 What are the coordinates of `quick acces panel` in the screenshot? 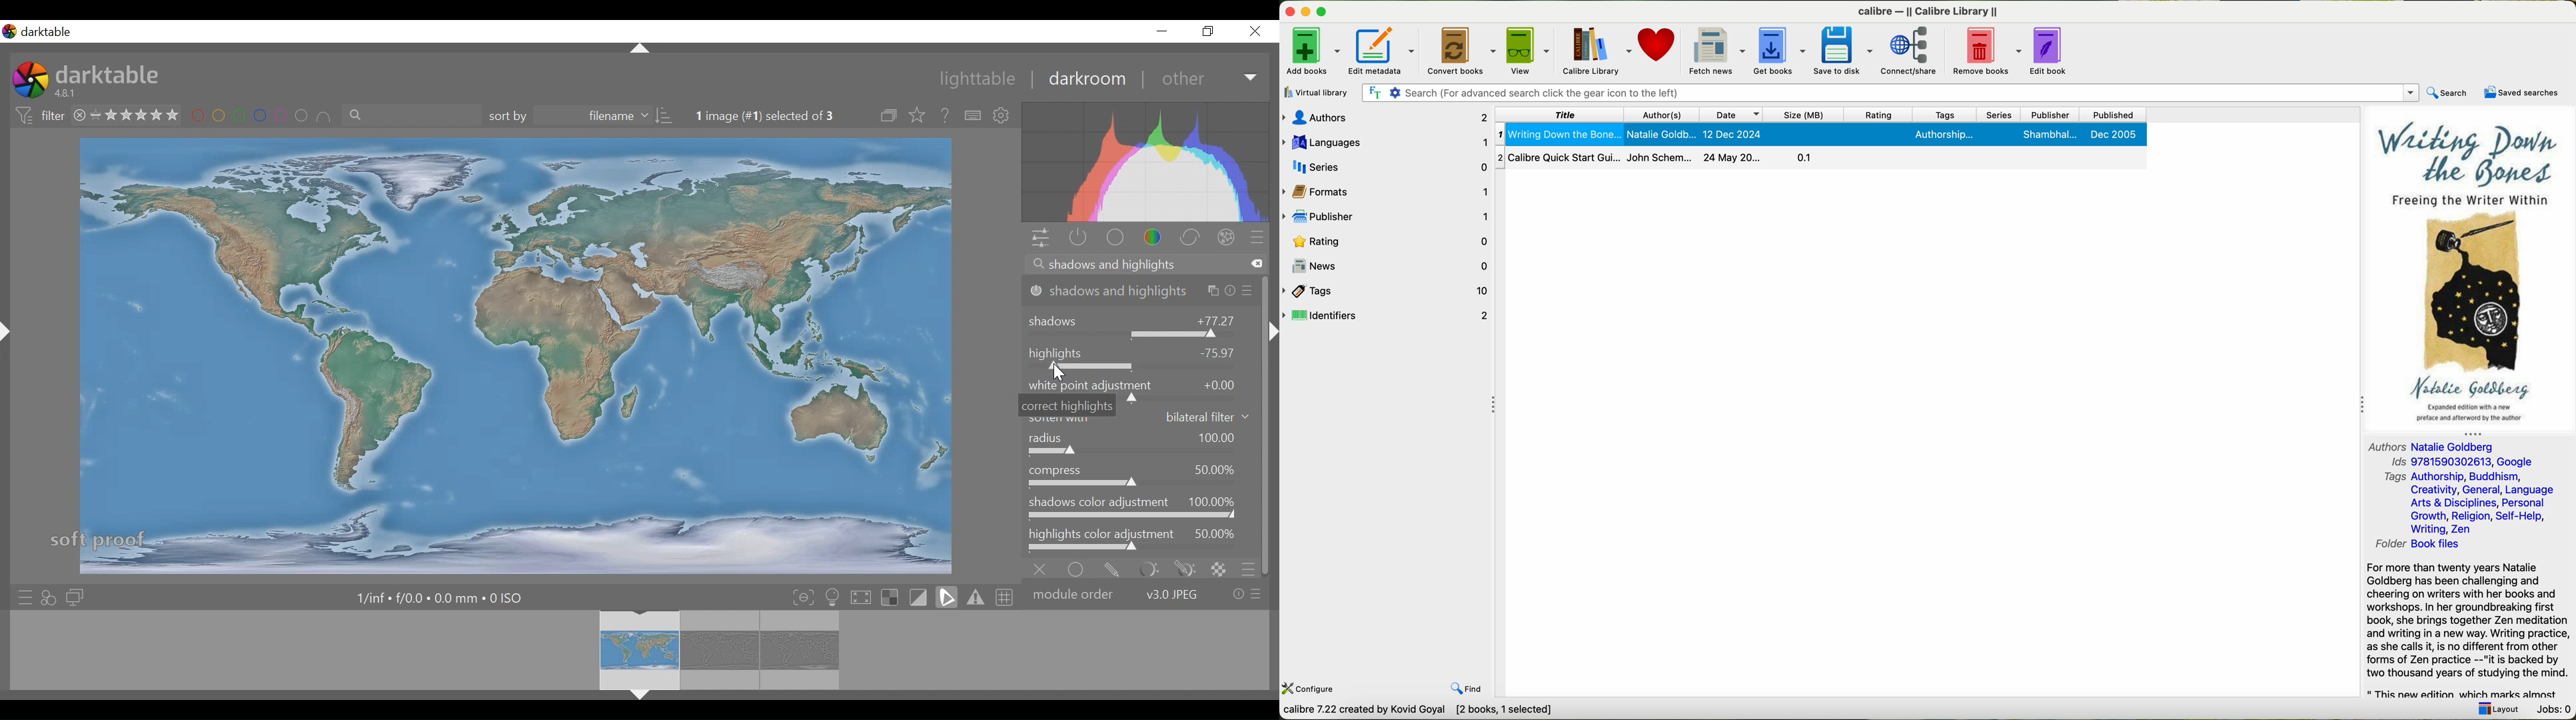 It's located at (1040, 238).